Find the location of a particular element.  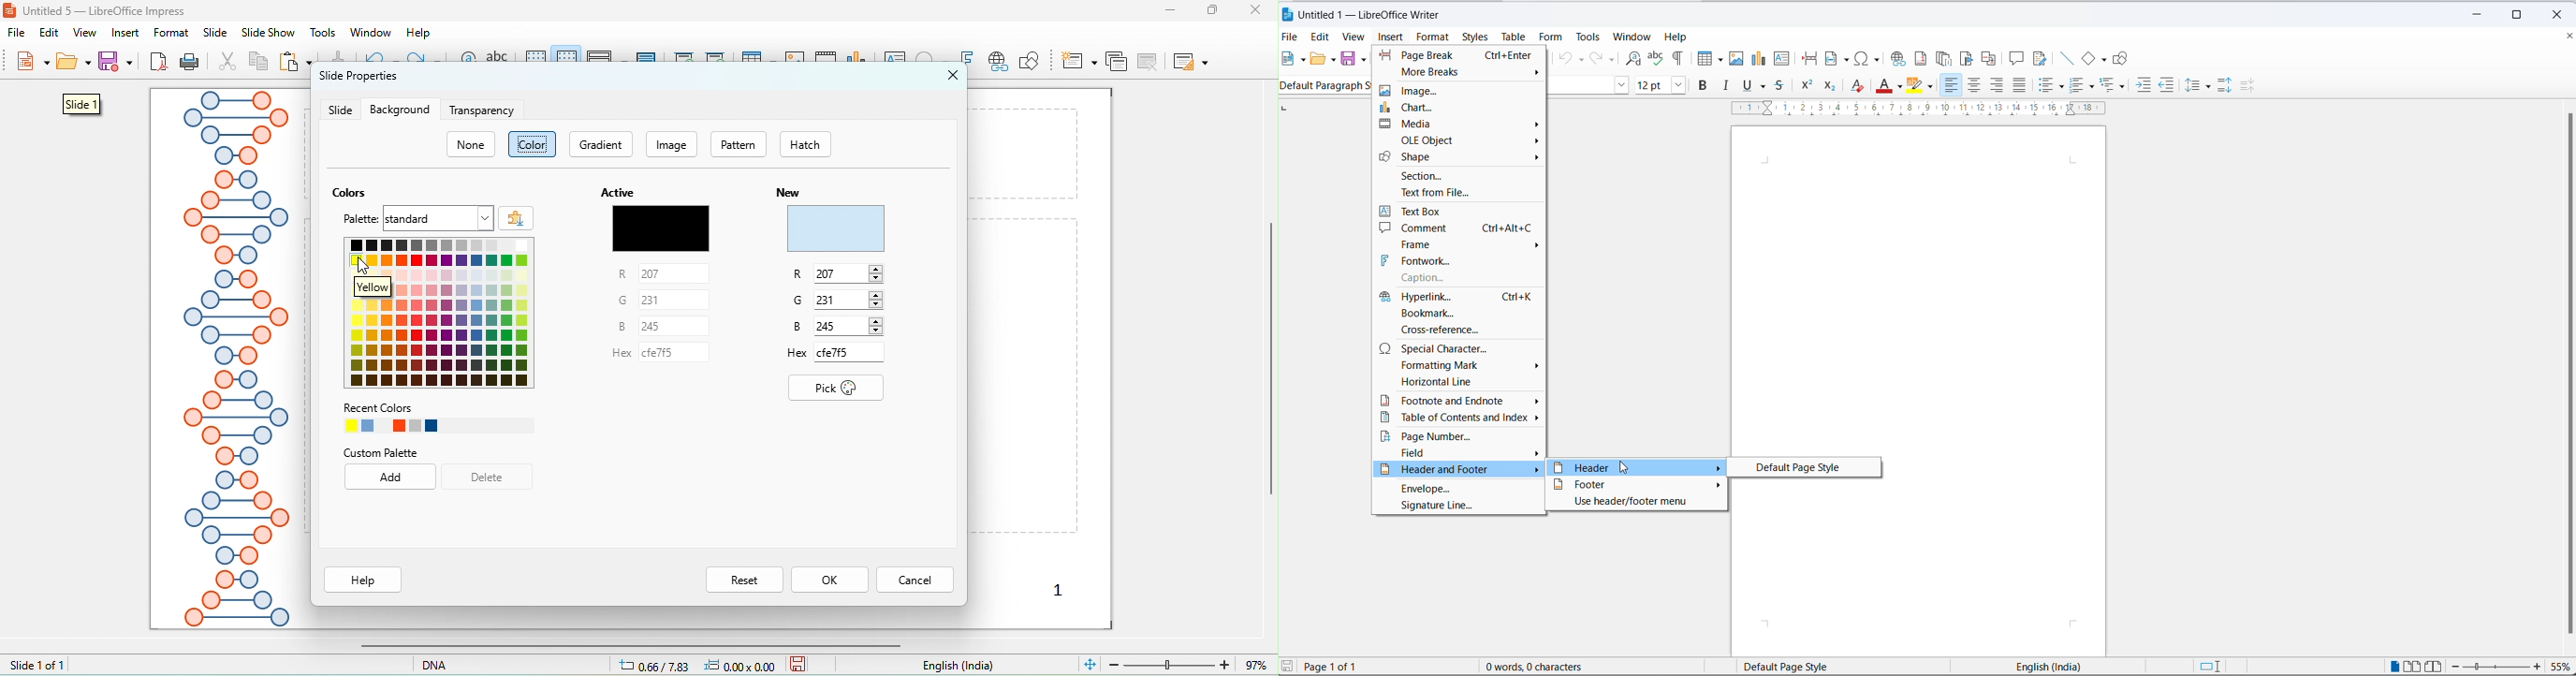

character highlighting options is located at coordinates (1933, 86).